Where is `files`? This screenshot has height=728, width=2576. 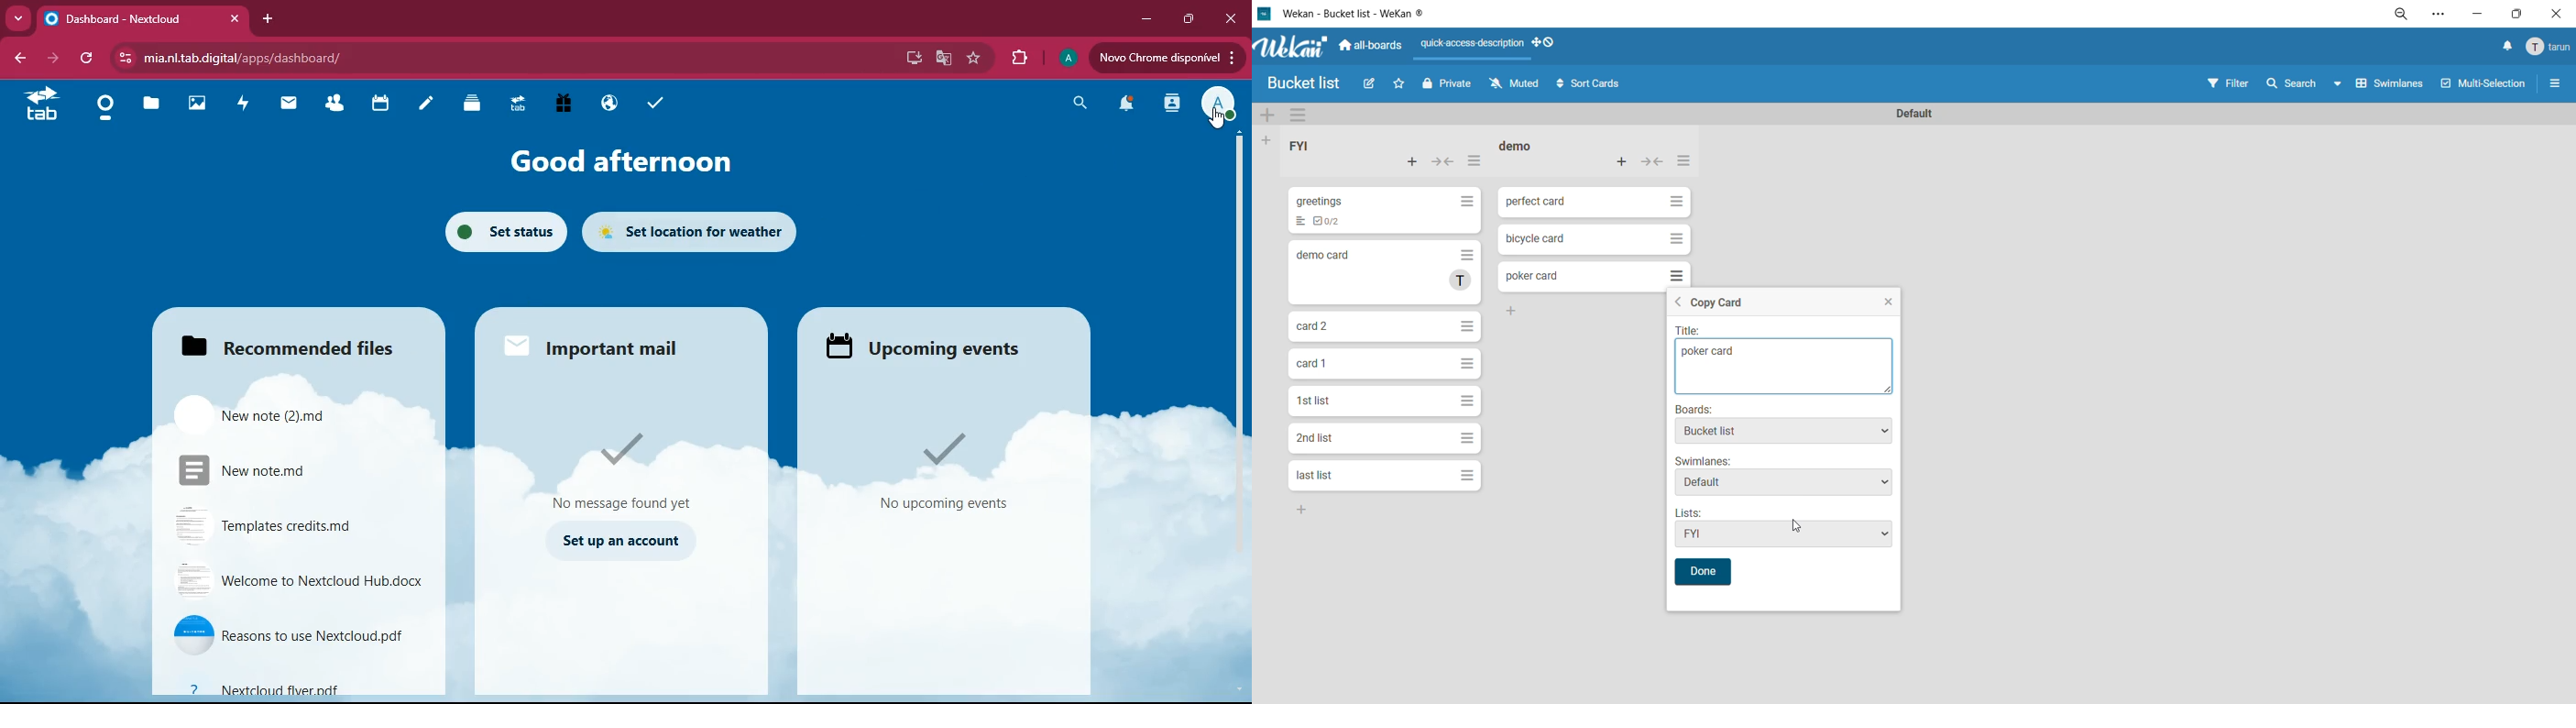 files is located at coordinates (297, 413).